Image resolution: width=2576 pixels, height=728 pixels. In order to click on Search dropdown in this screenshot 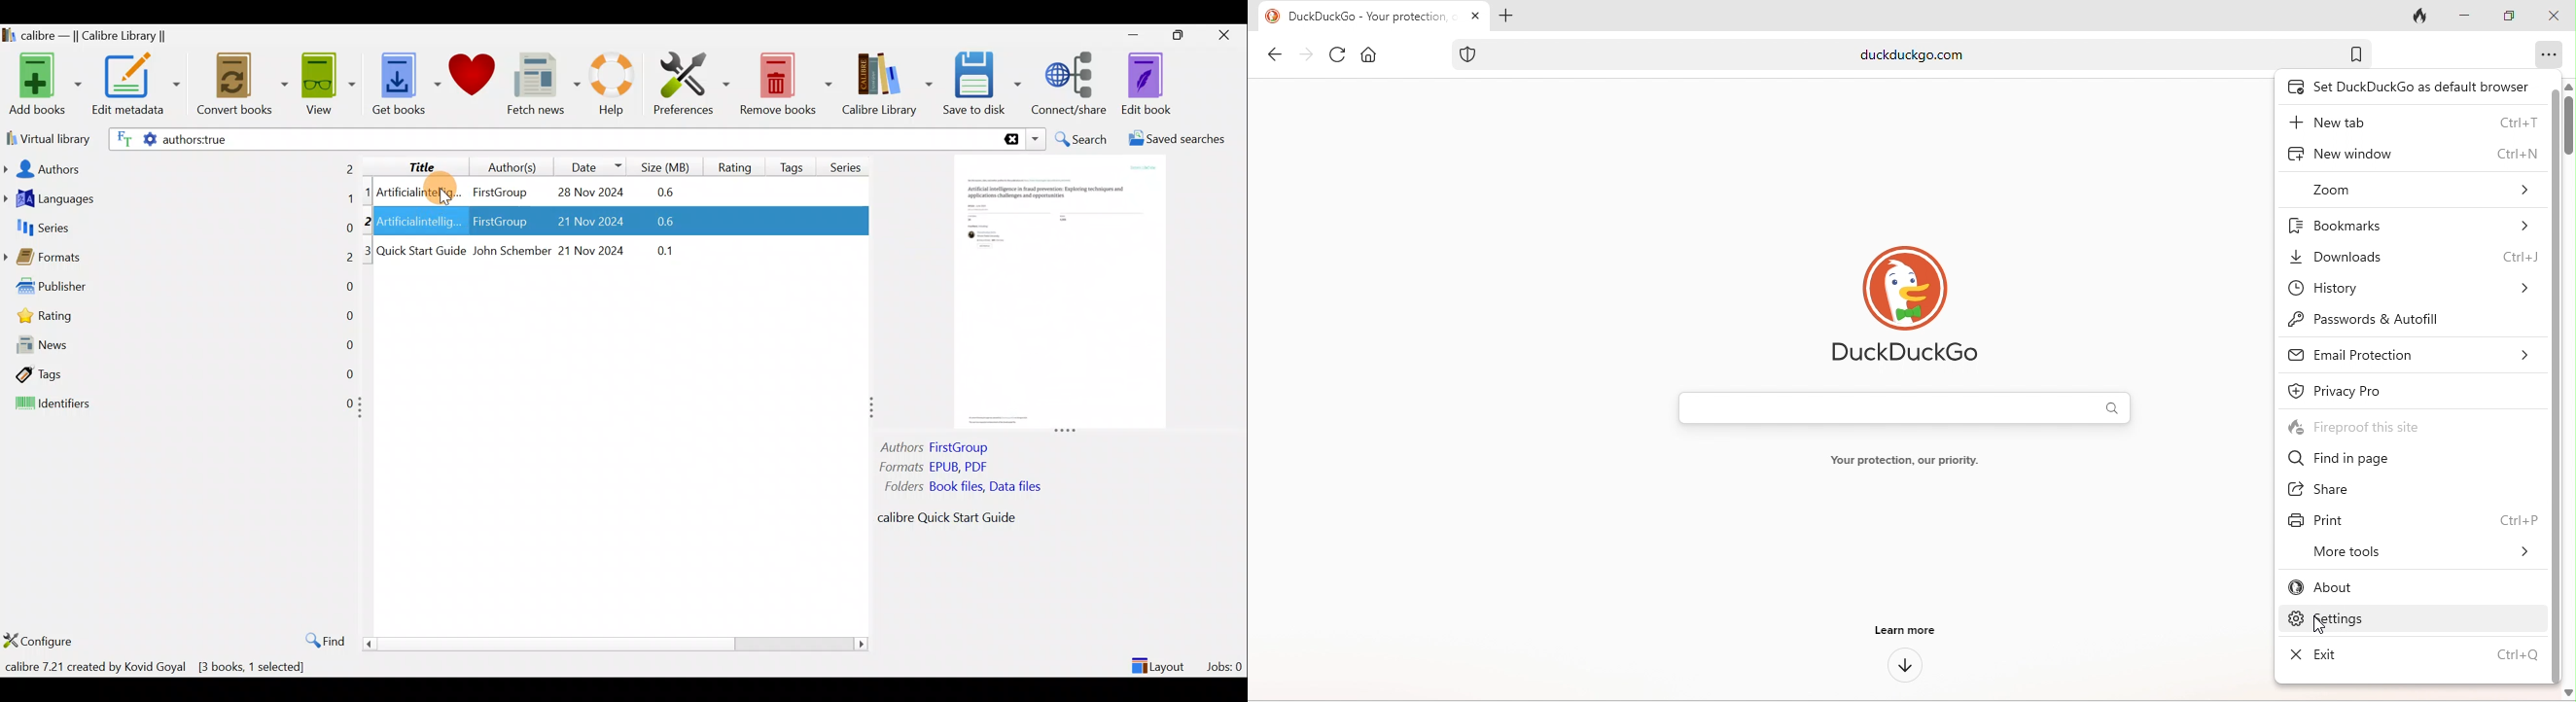, I will do `click(1038, 139)`.